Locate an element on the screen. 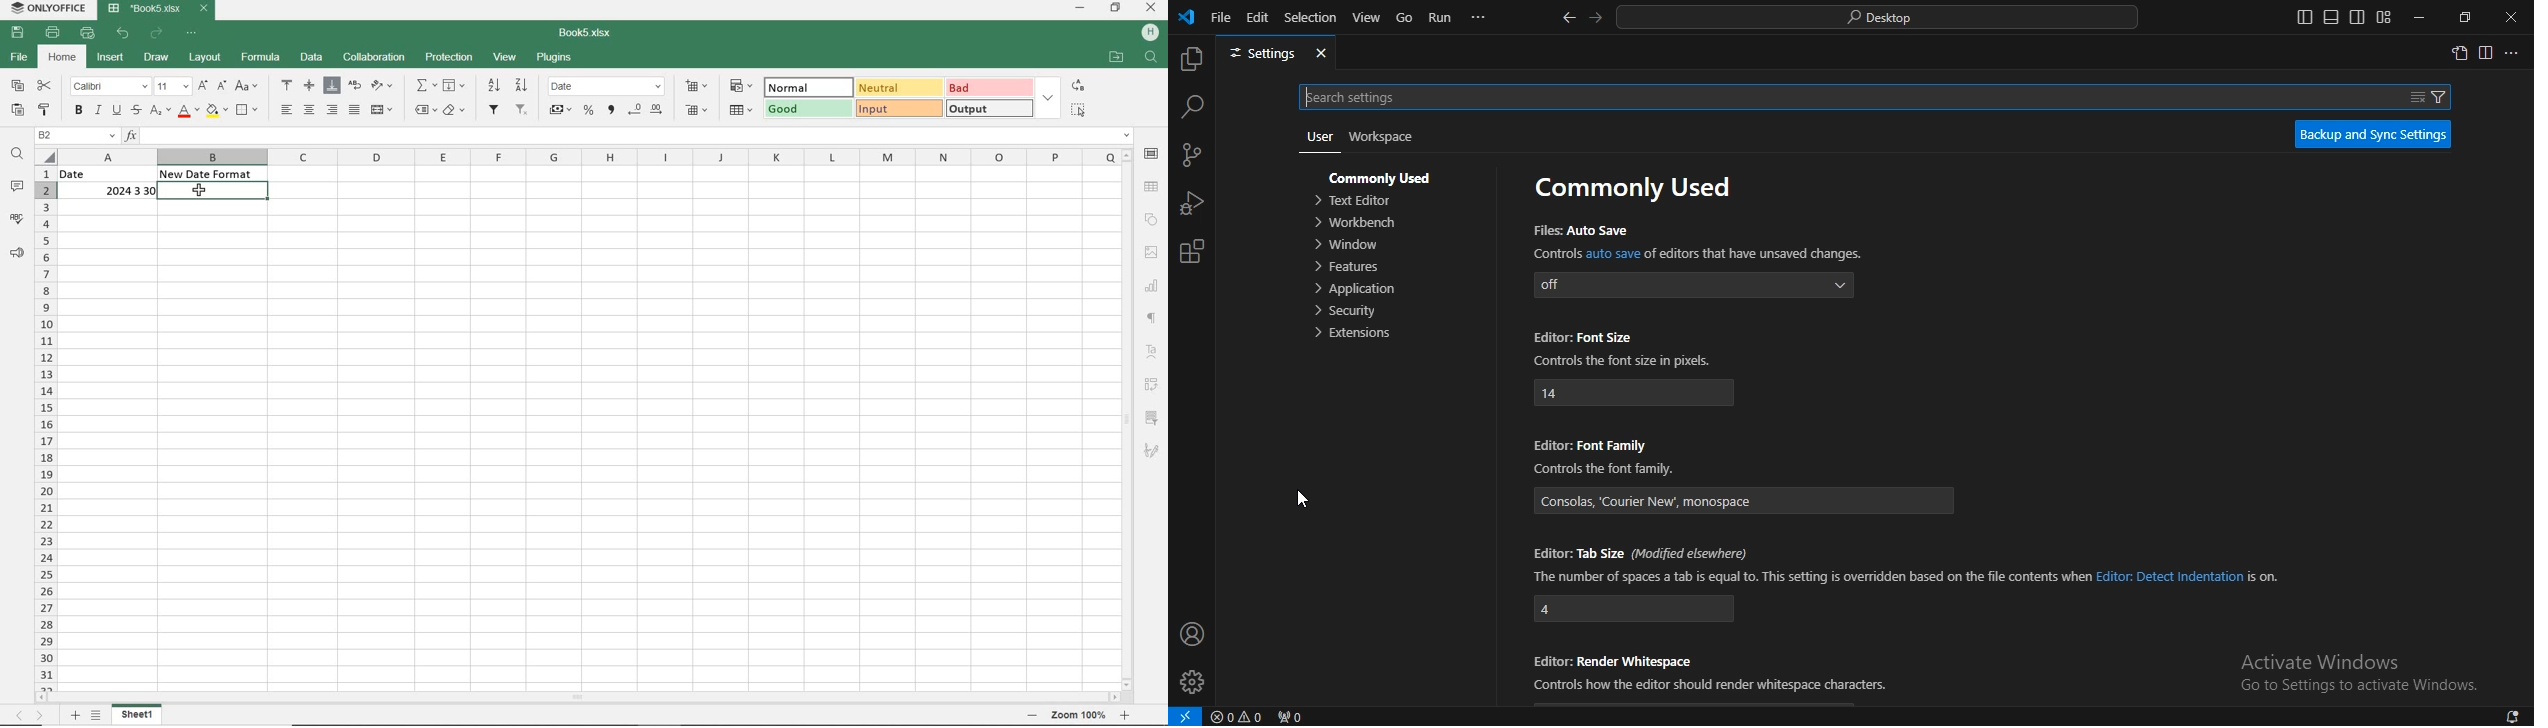 The image size is (2548, 728). FORMAT AS TABLE TEMPLATE is located at coordinates (741, 109).